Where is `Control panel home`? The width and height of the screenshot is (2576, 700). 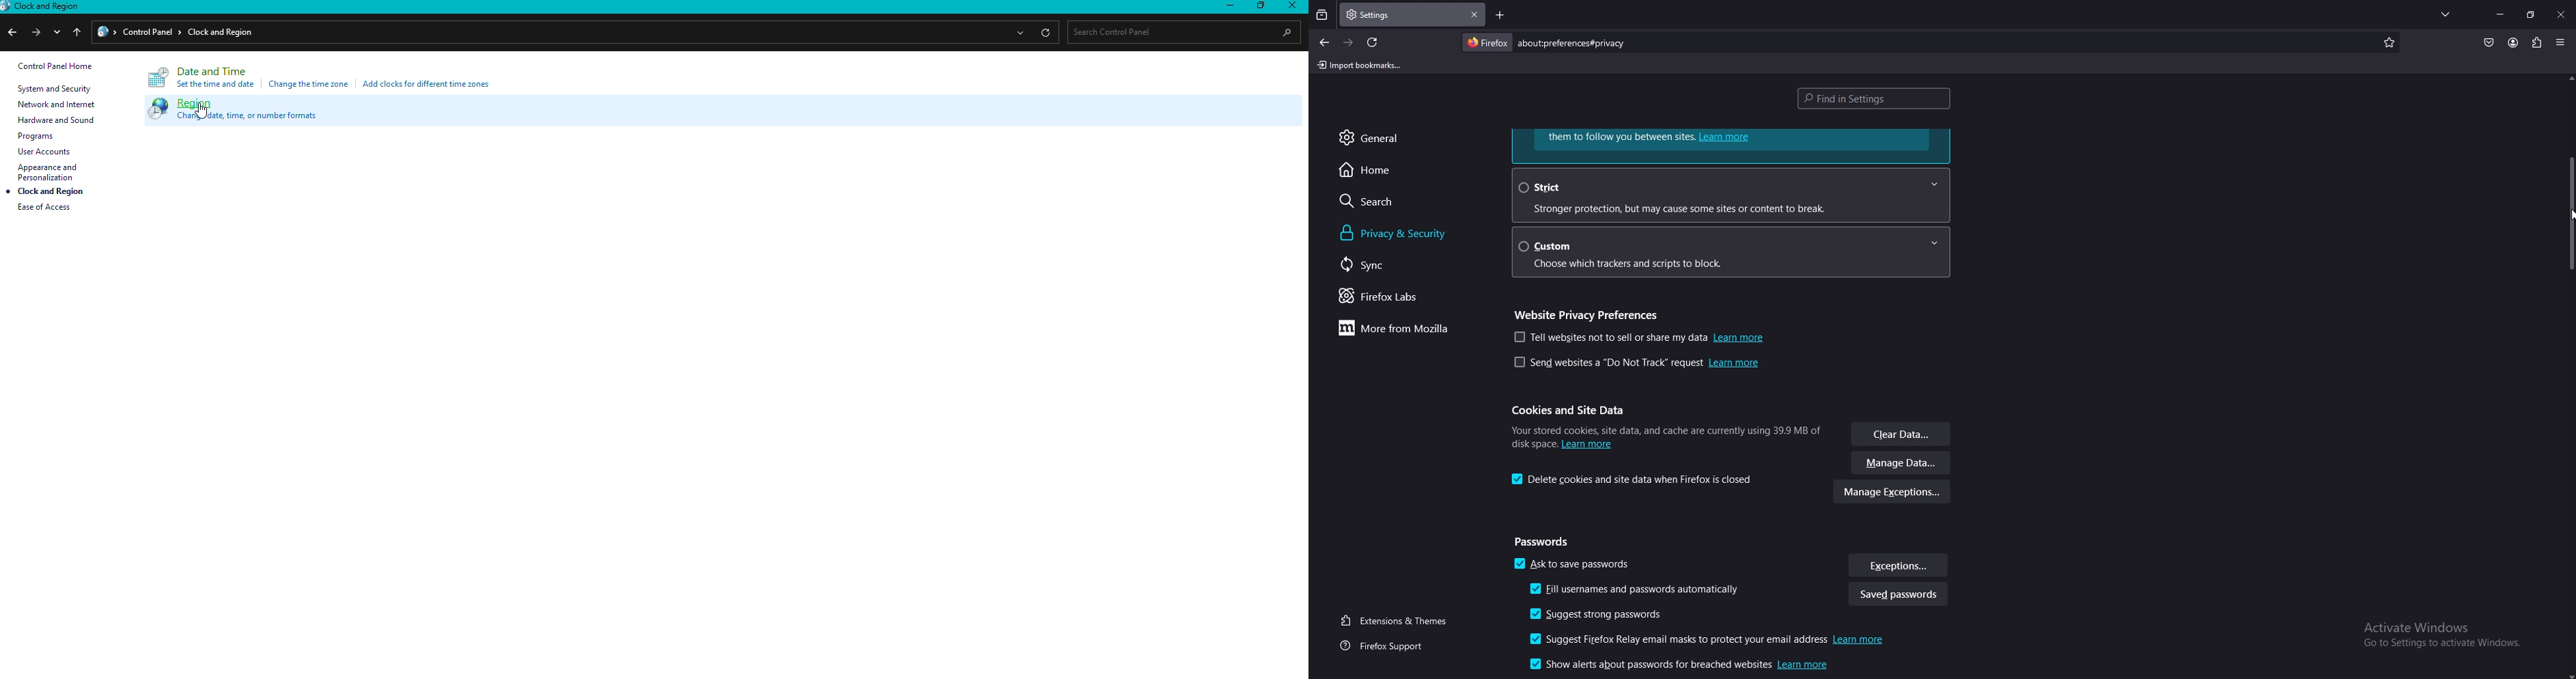 Control panel home is located at coordinates (55, 66).